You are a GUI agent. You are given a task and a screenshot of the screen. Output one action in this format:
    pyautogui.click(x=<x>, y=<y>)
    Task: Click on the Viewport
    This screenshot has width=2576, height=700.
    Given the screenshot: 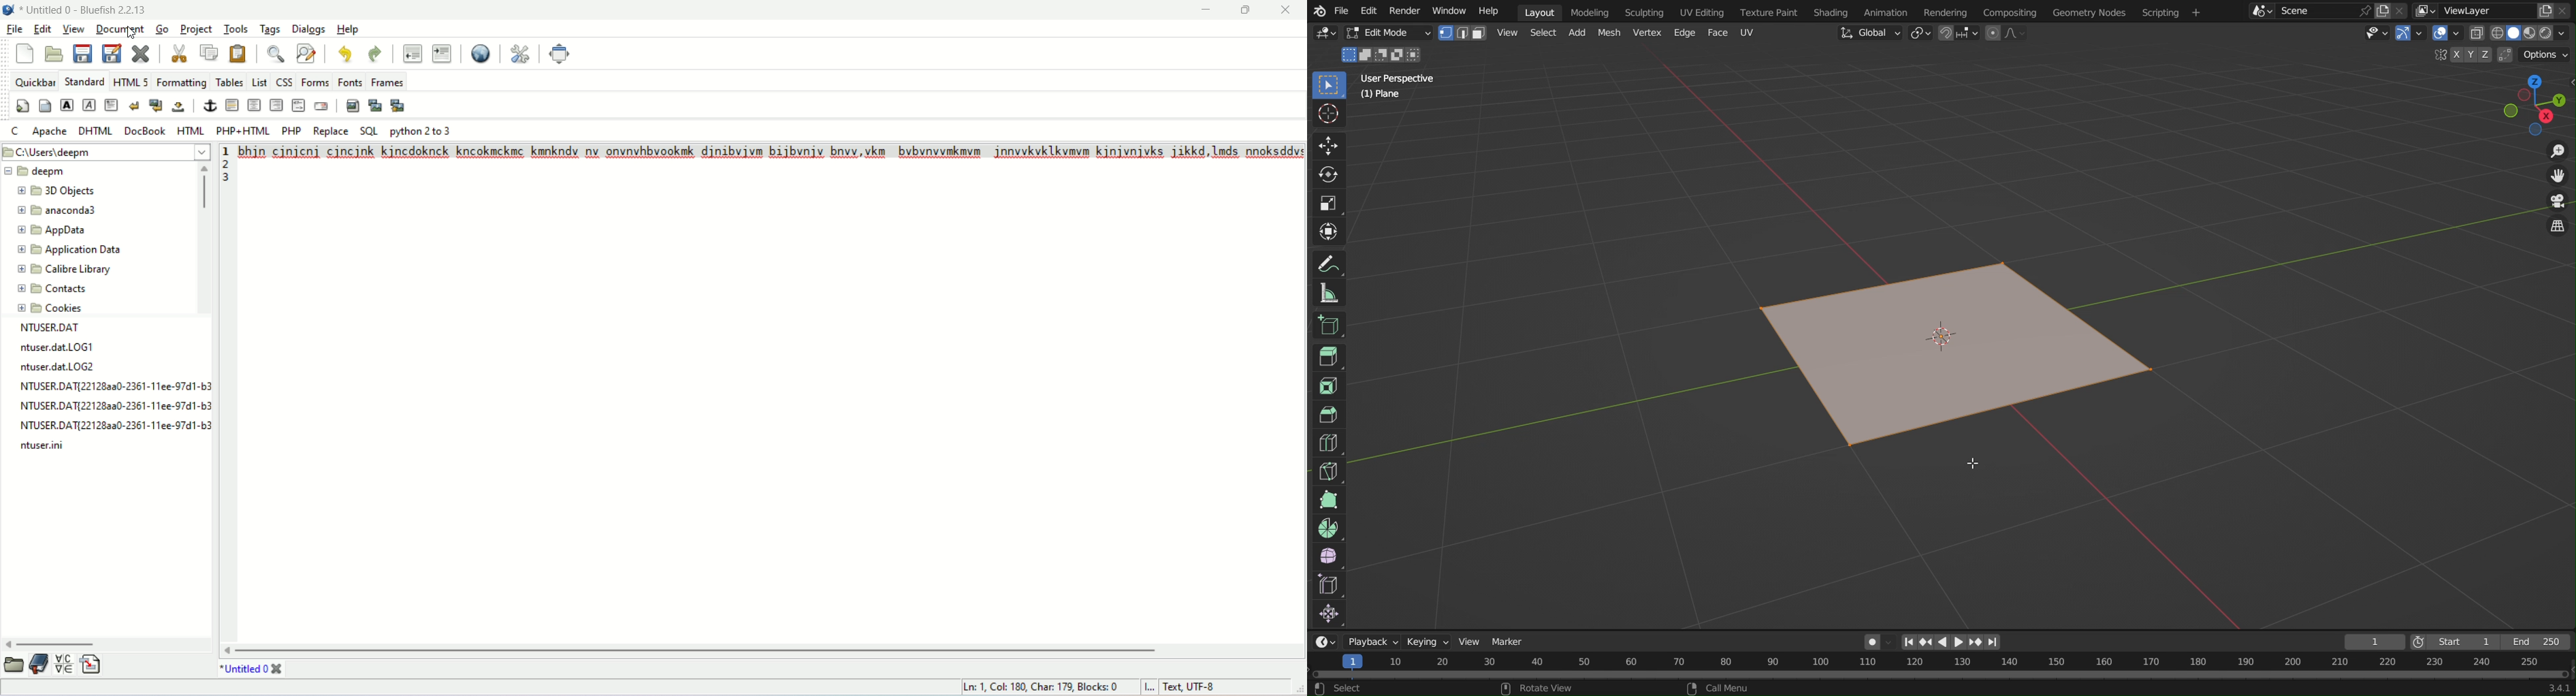 What is the action you would take?
    pyautogui.click(x=2536, y=105)
    